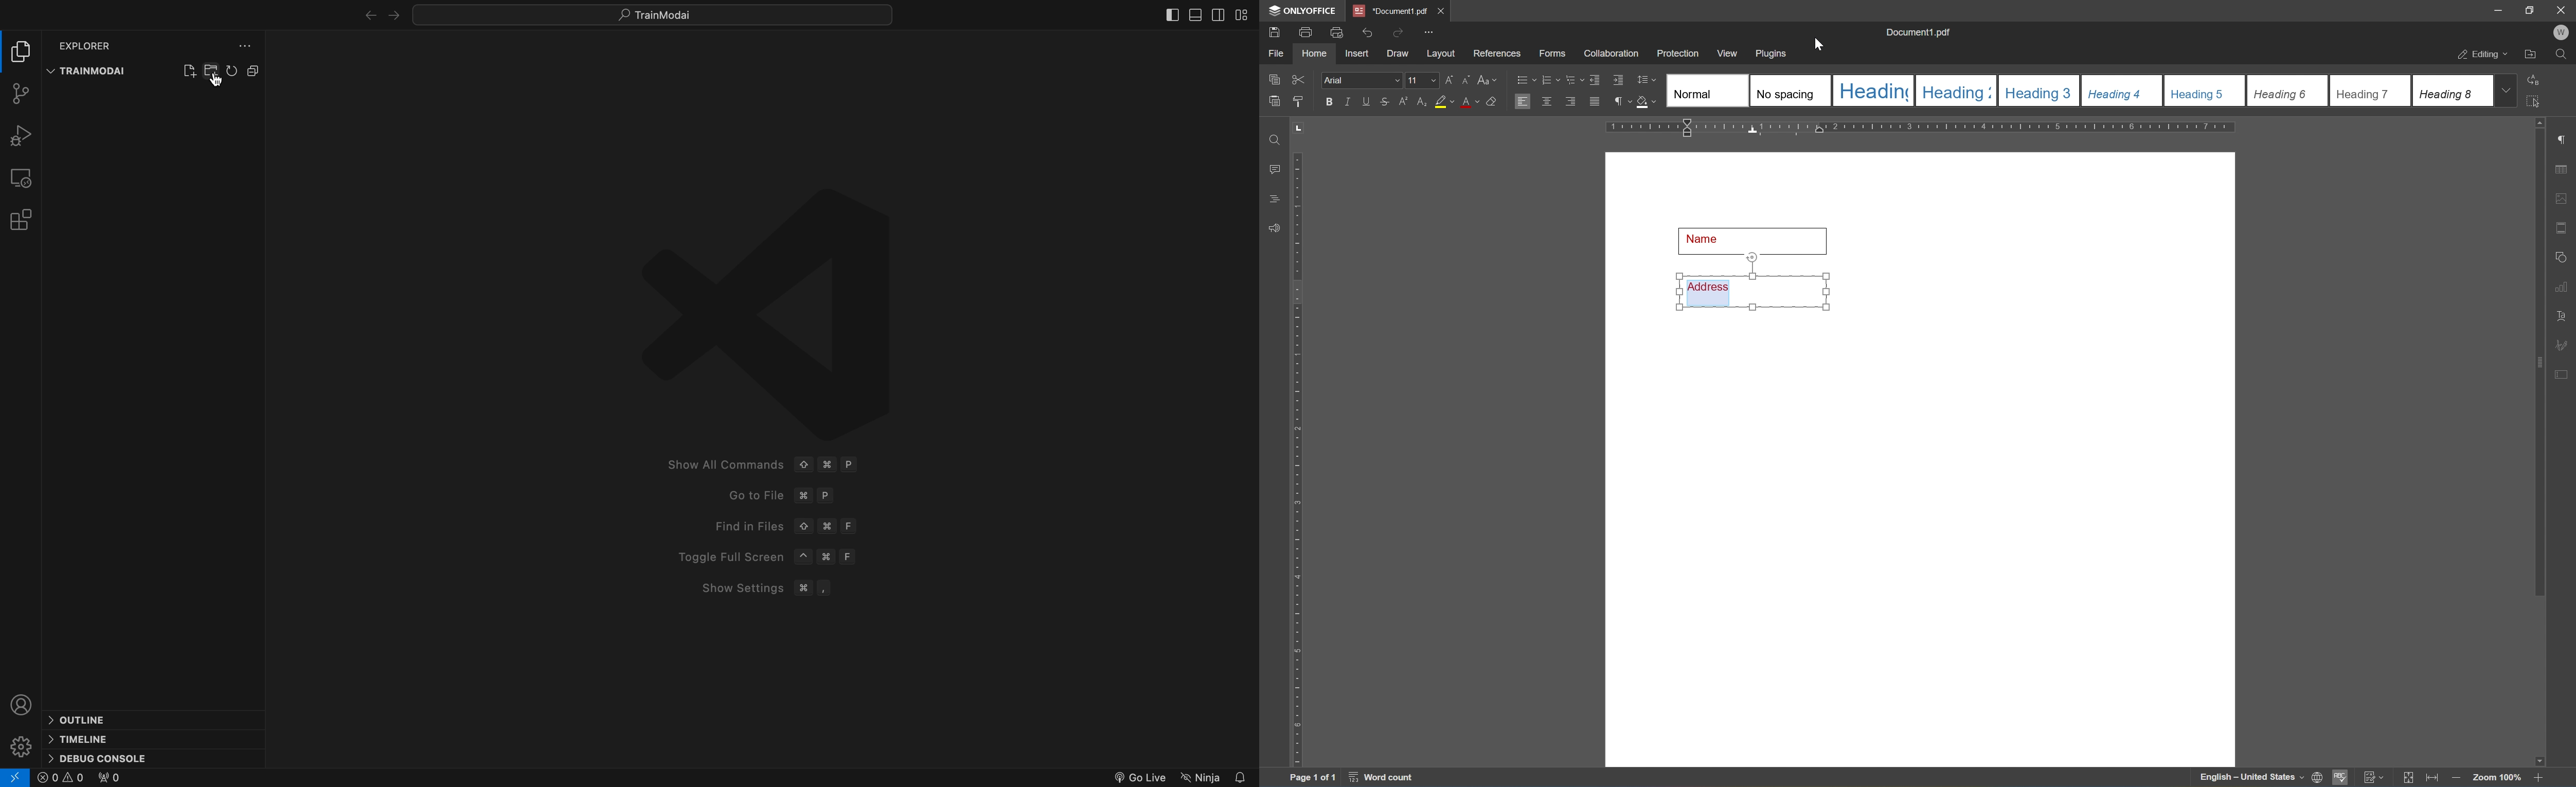 The width and height of the screenshot is (2576, 812). What do you see at coordinates (1362, 55) in the screenshot?
I see `insert` at bounding box center [1362, 55].